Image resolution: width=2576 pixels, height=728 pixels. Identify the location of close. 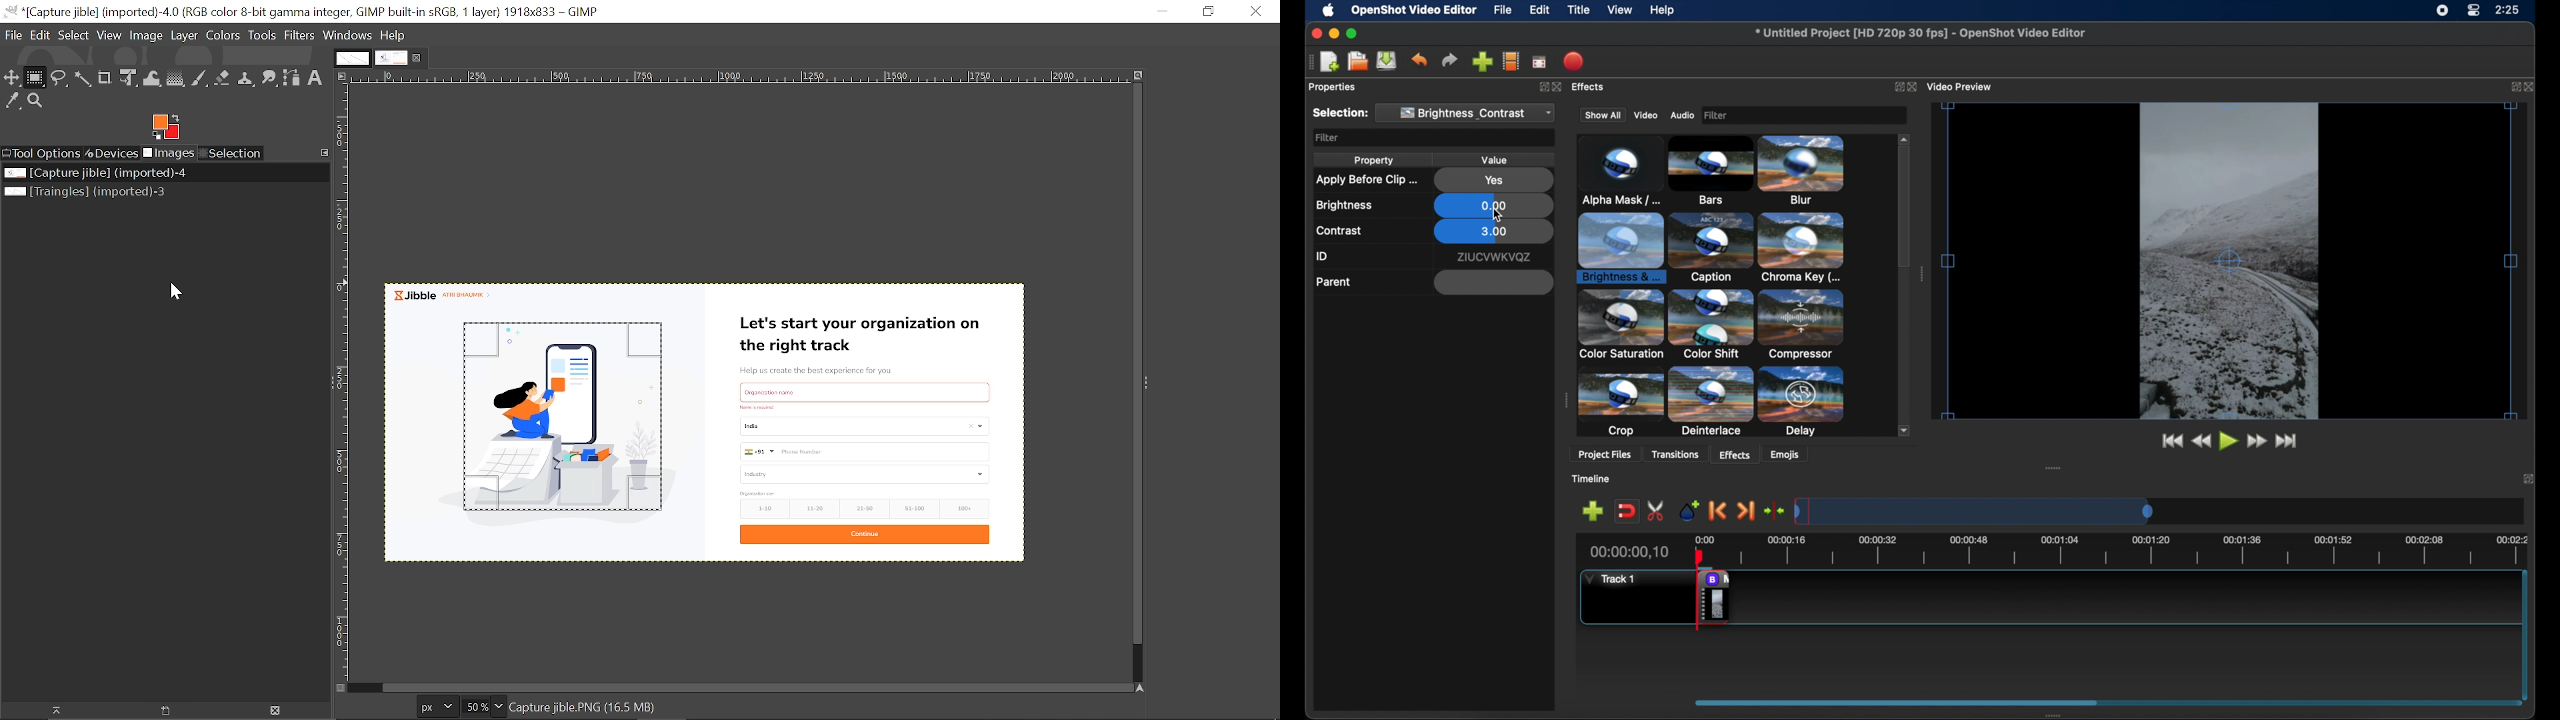
(2531, 86).